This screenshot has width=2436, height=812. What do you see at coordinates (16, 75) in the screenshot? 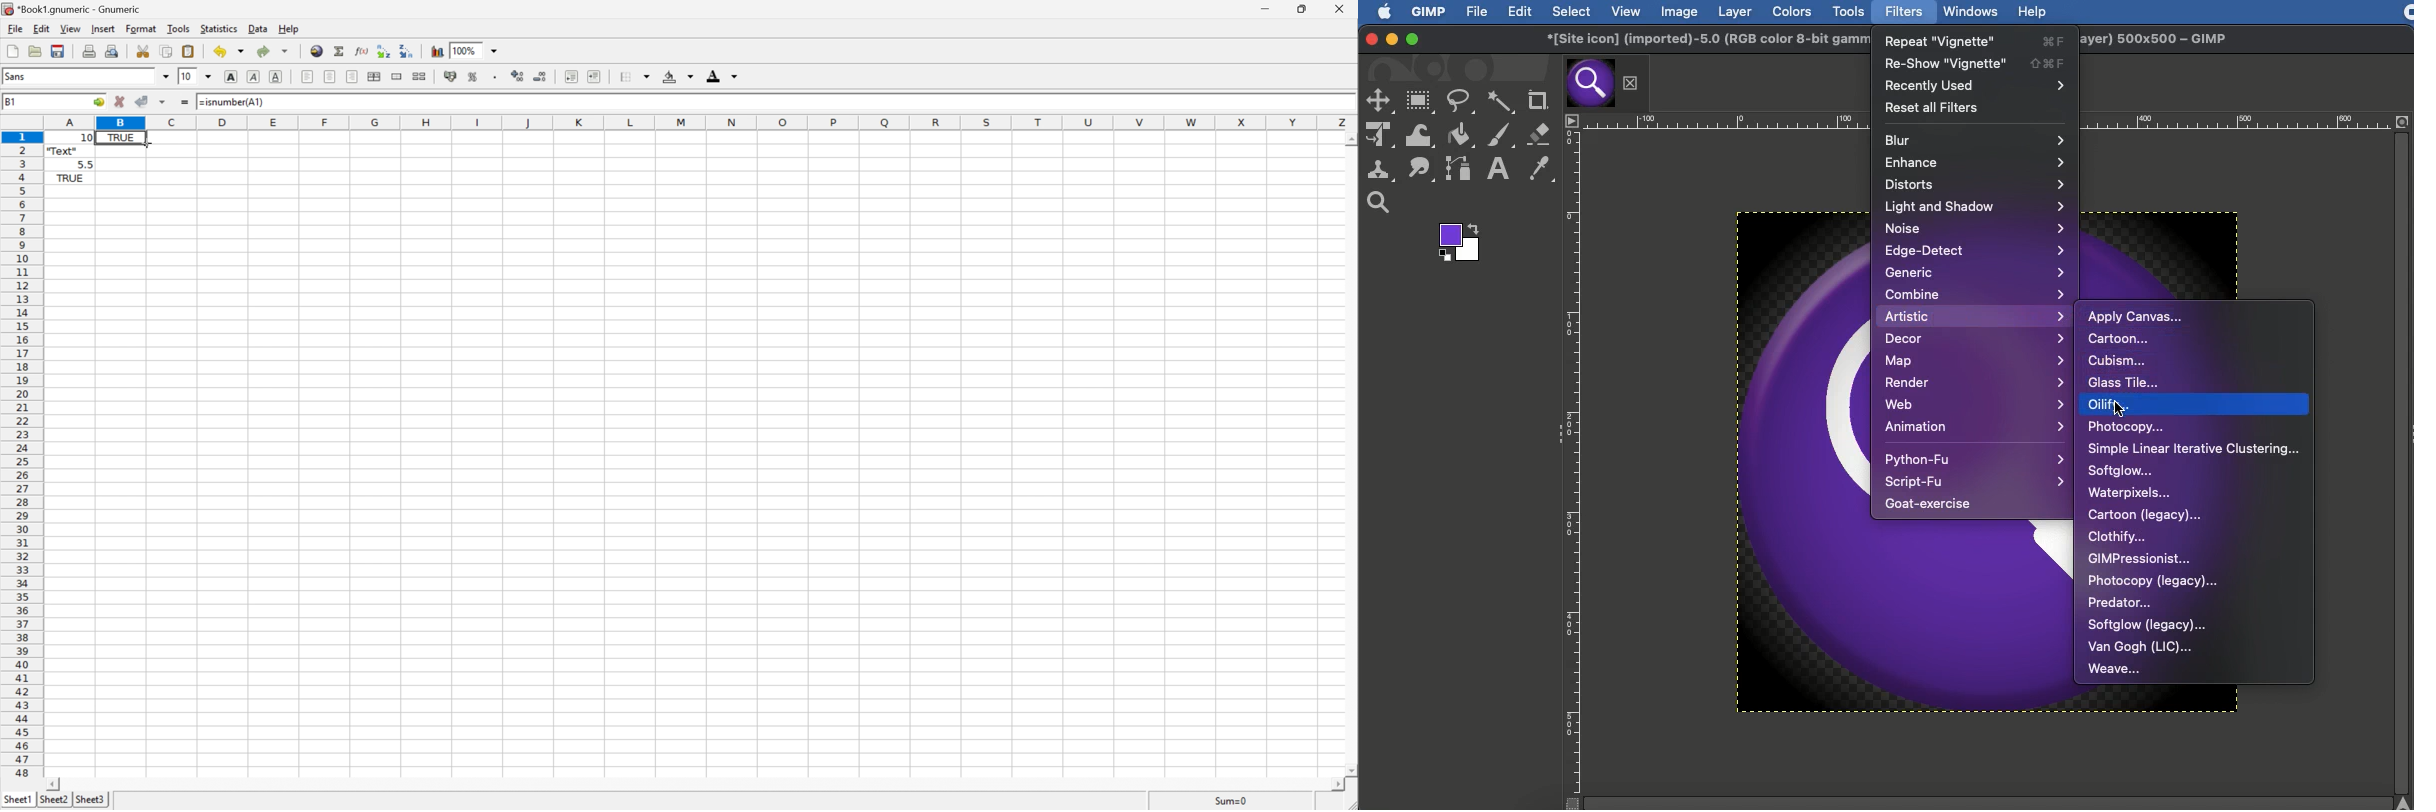
I see `Sans` at bounding box center [16, 75].